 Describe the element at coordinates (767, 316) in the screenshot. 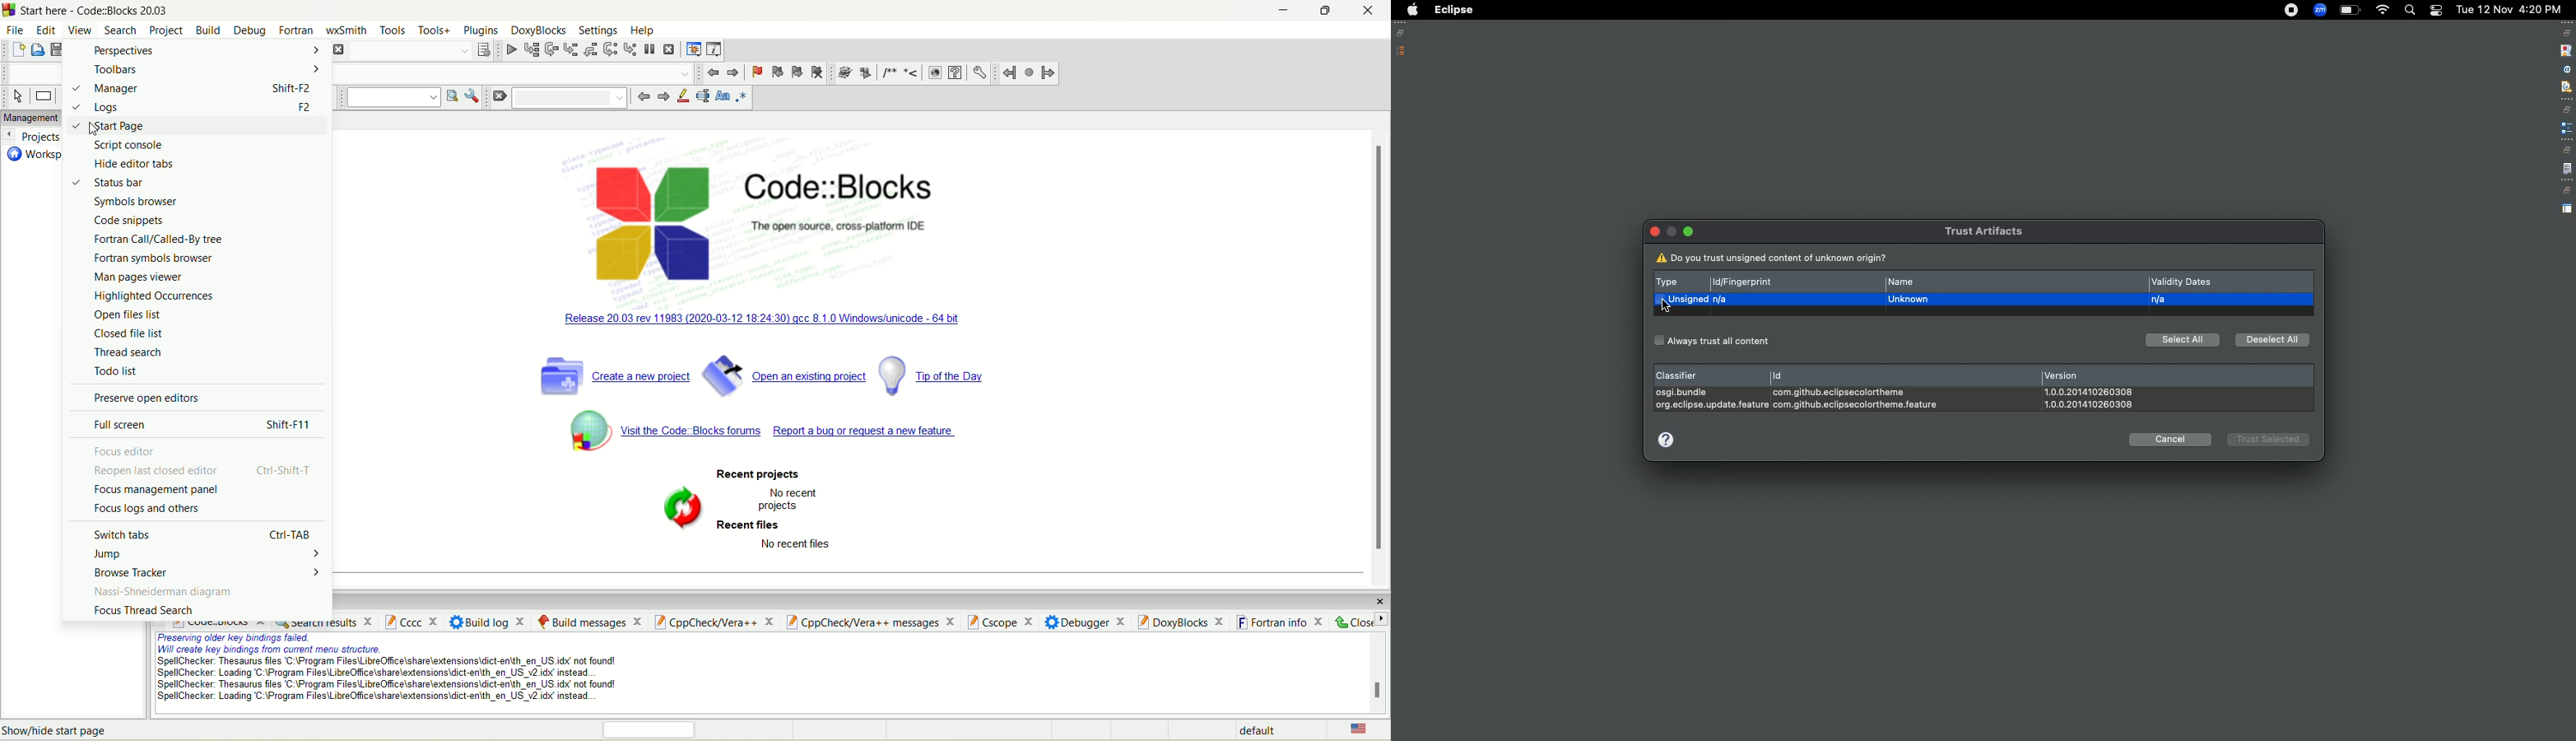

I see `Release 20.03 rev 11983 (2020-03-12 18:24:30) gcc 8.1.0 Windows/unicode - 64 bit` at that location.